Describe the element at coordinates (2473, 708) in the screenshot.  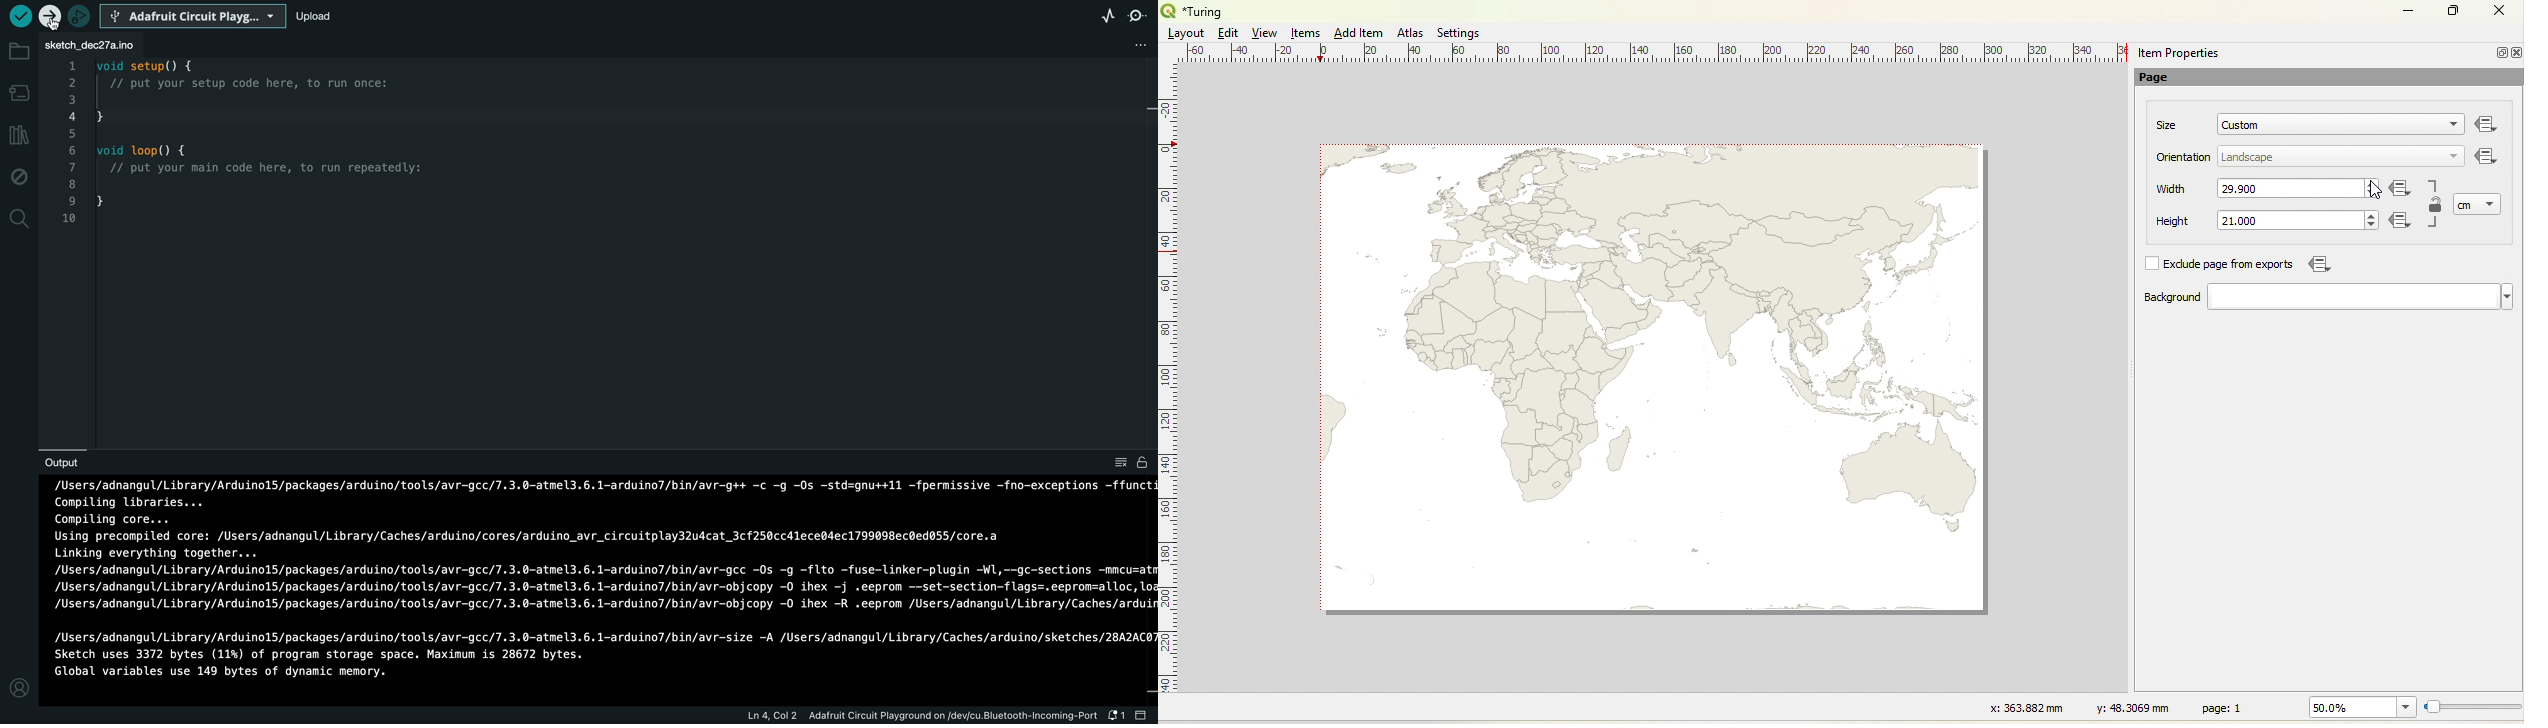
I see `Resize` at that location.